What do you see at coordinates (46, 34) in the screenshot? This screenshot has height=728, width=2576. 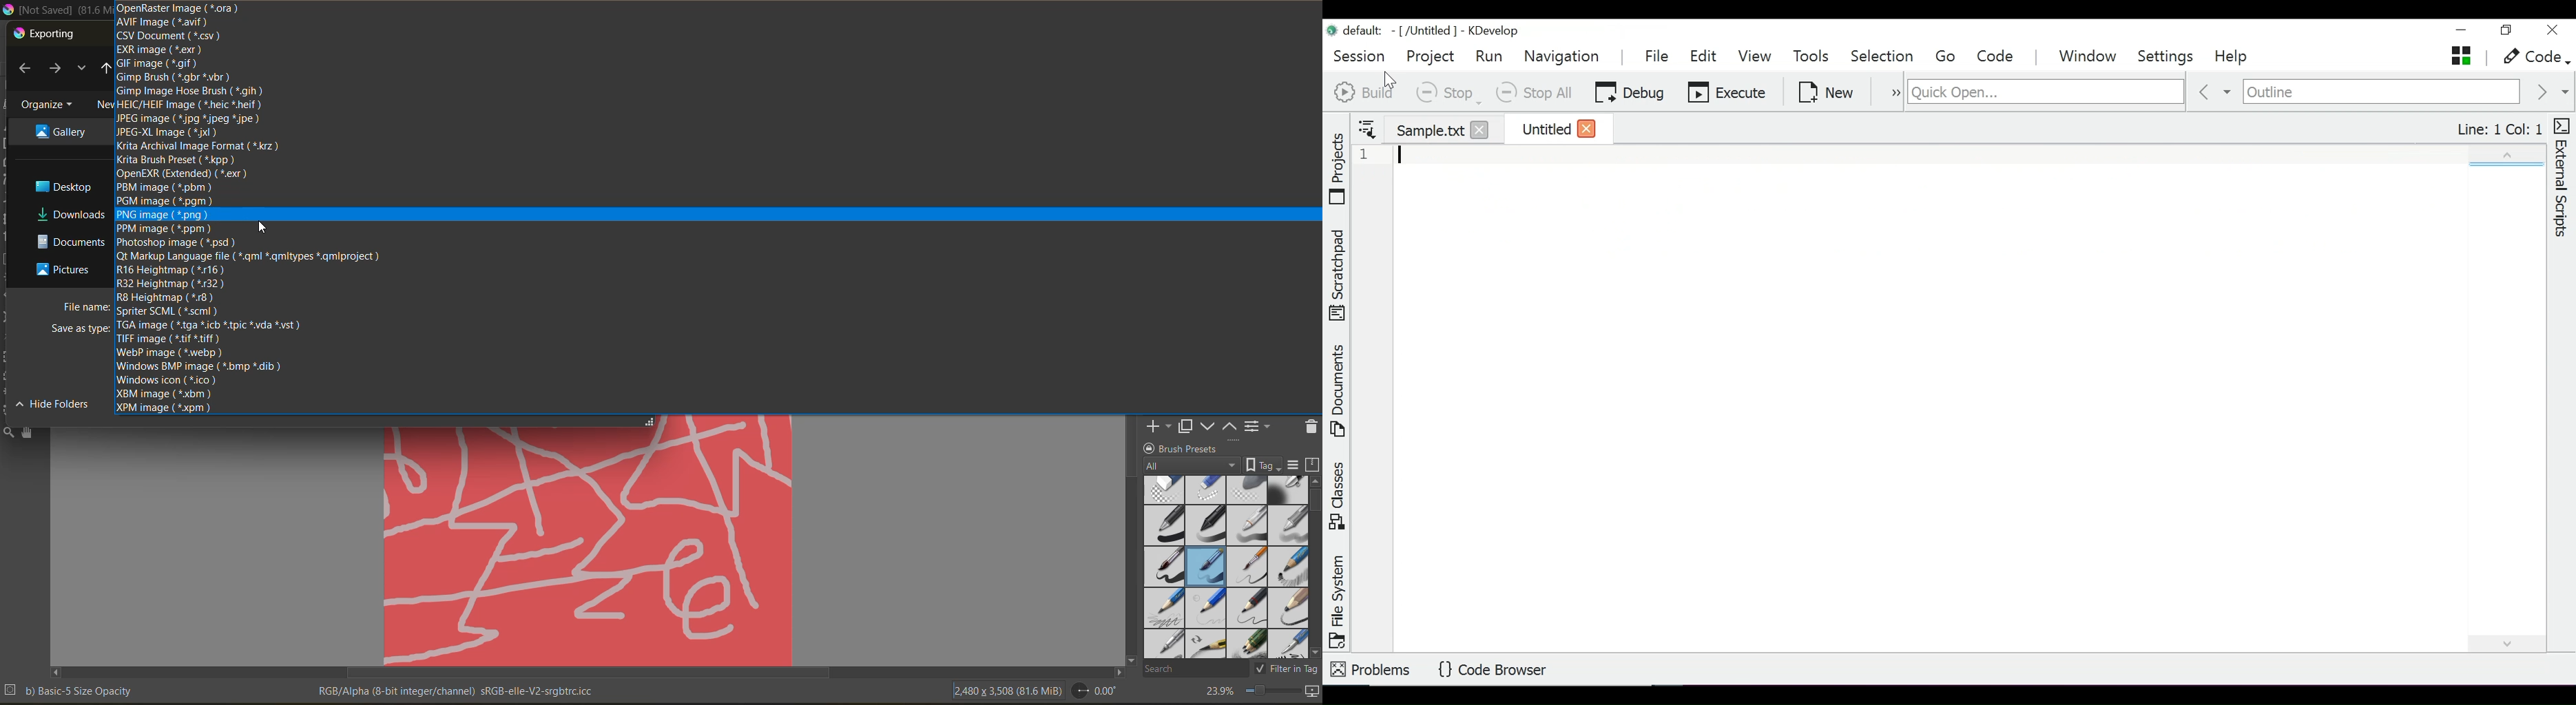 I see `exporting` at bounding box center [46, 34].